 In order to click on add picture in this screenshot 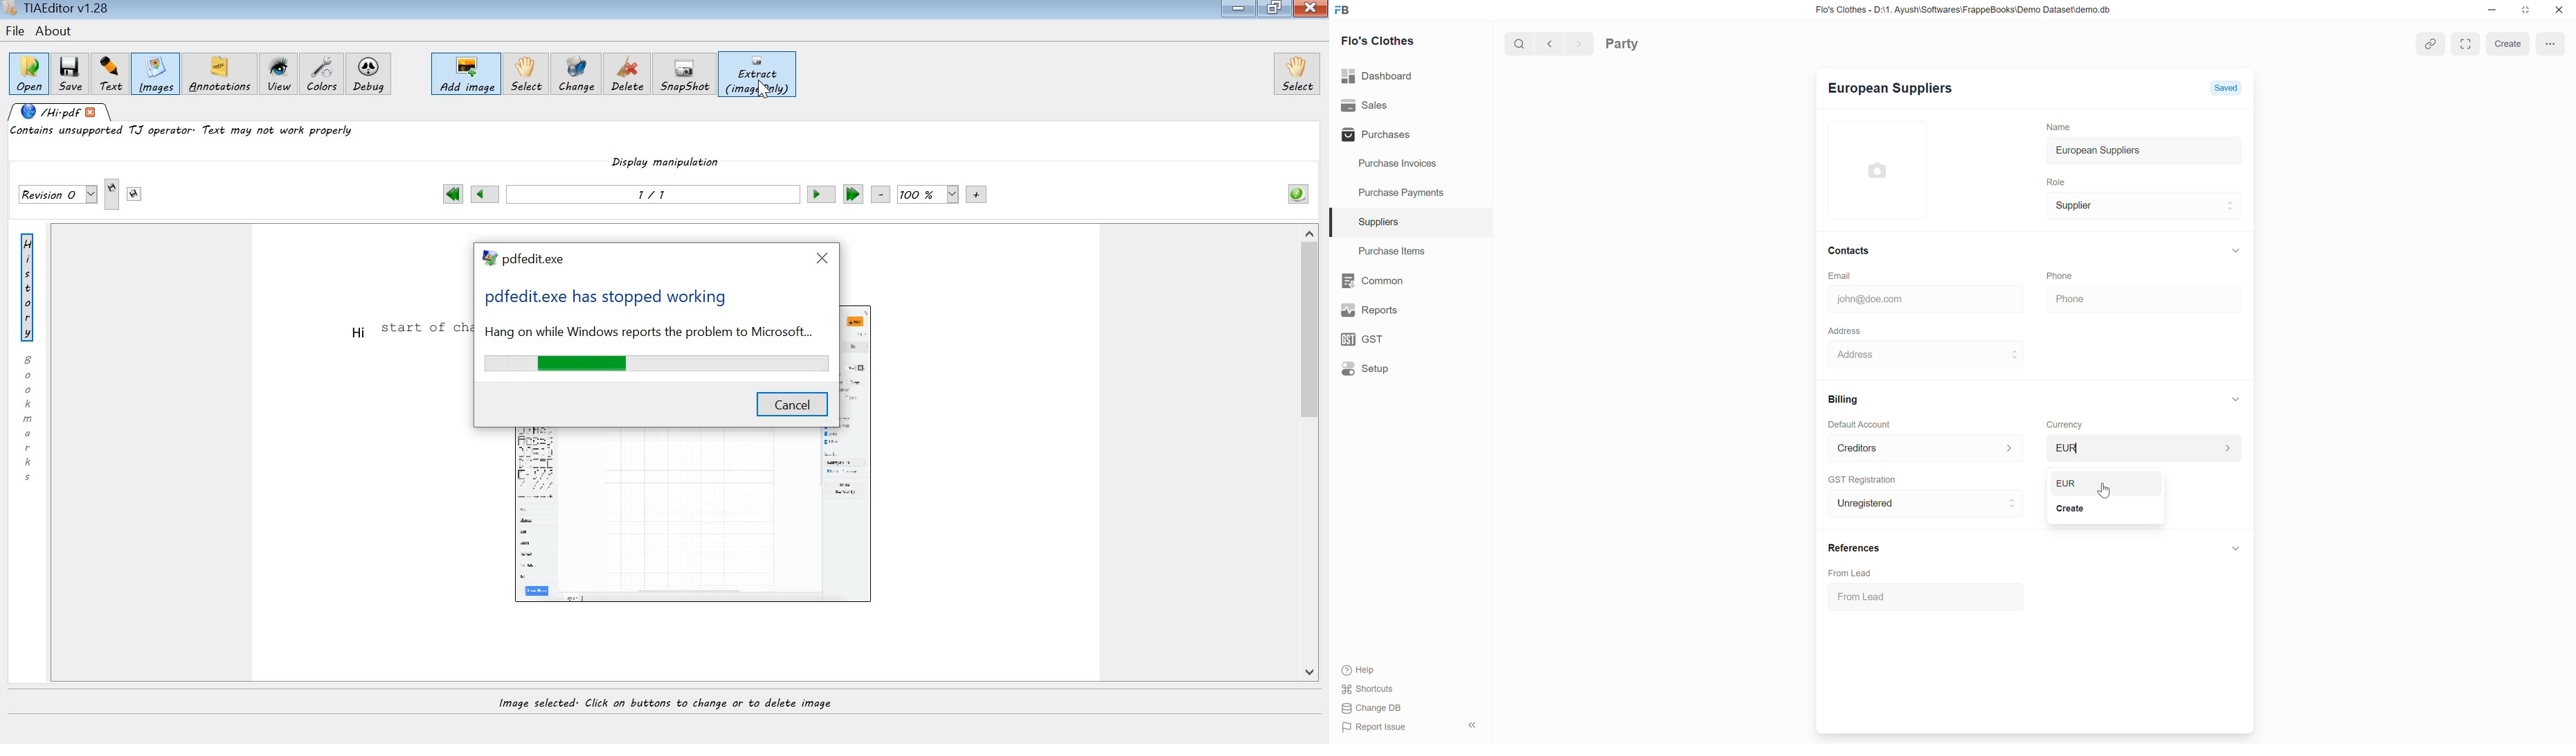, I will do `click(1887, 168)`.